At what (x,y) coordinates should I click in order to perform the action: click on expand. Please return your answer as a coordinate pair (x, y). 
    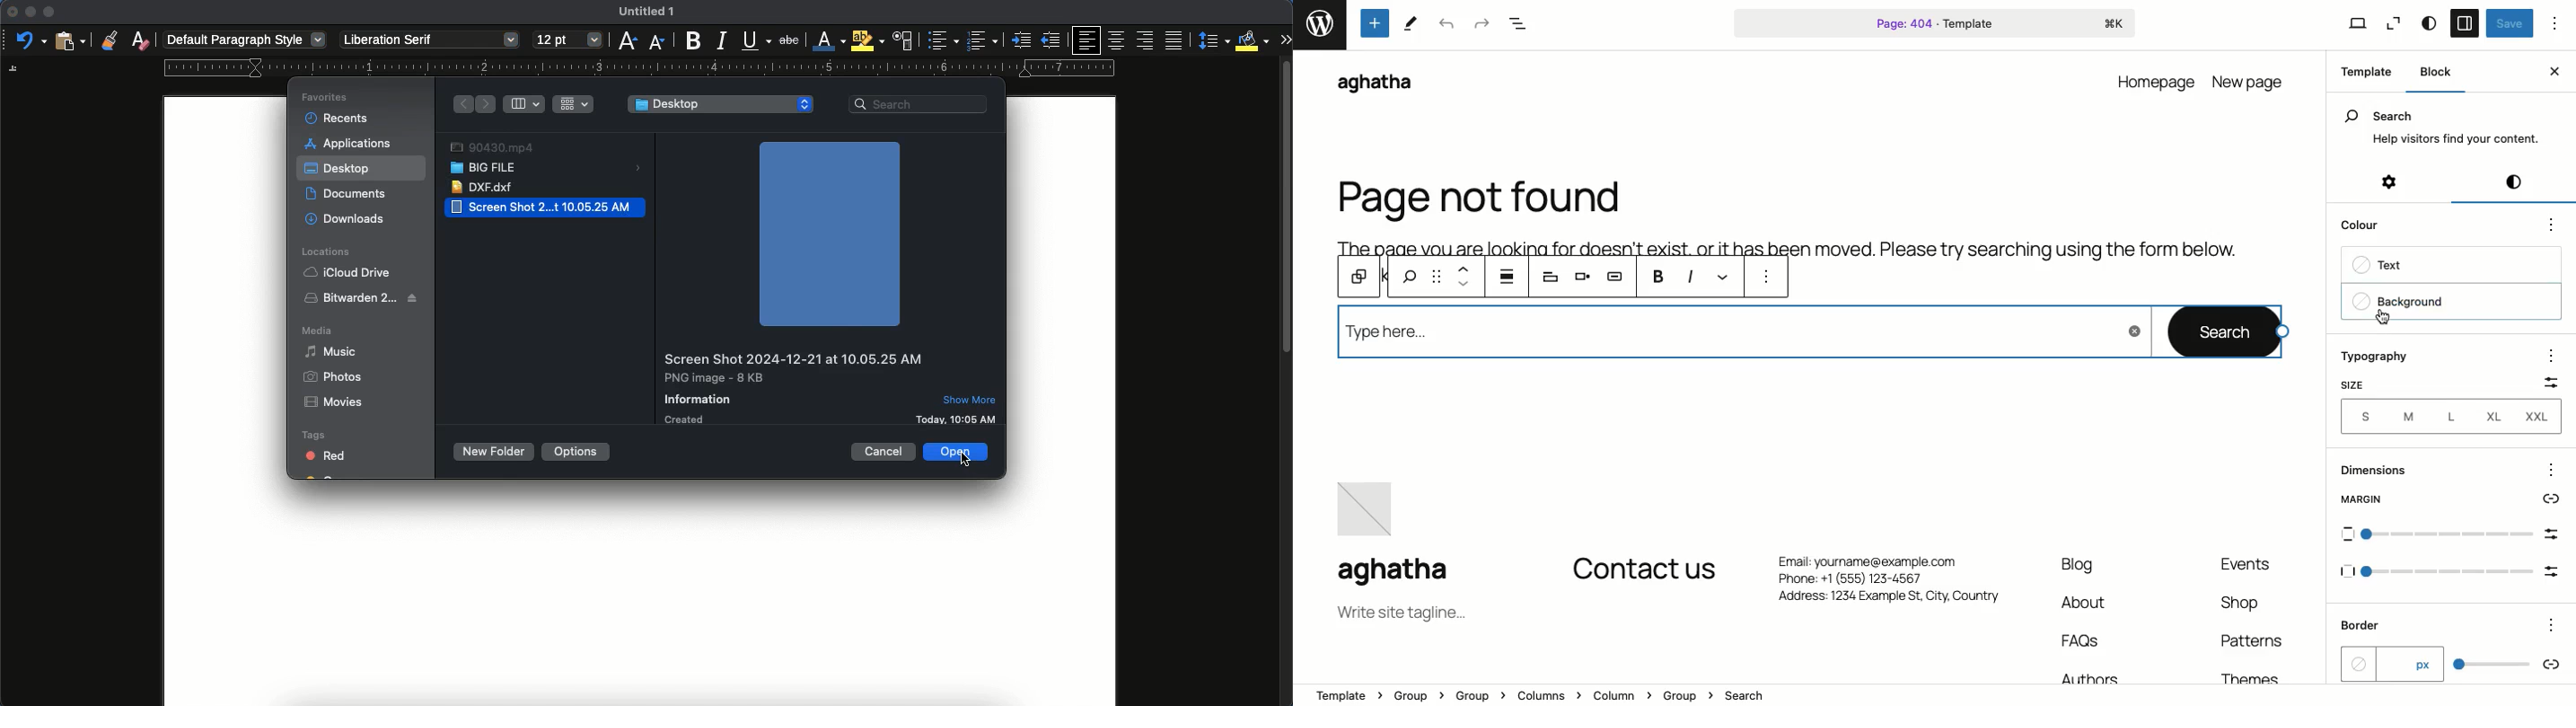
    Looking at the image, I should click on (1280, 39).